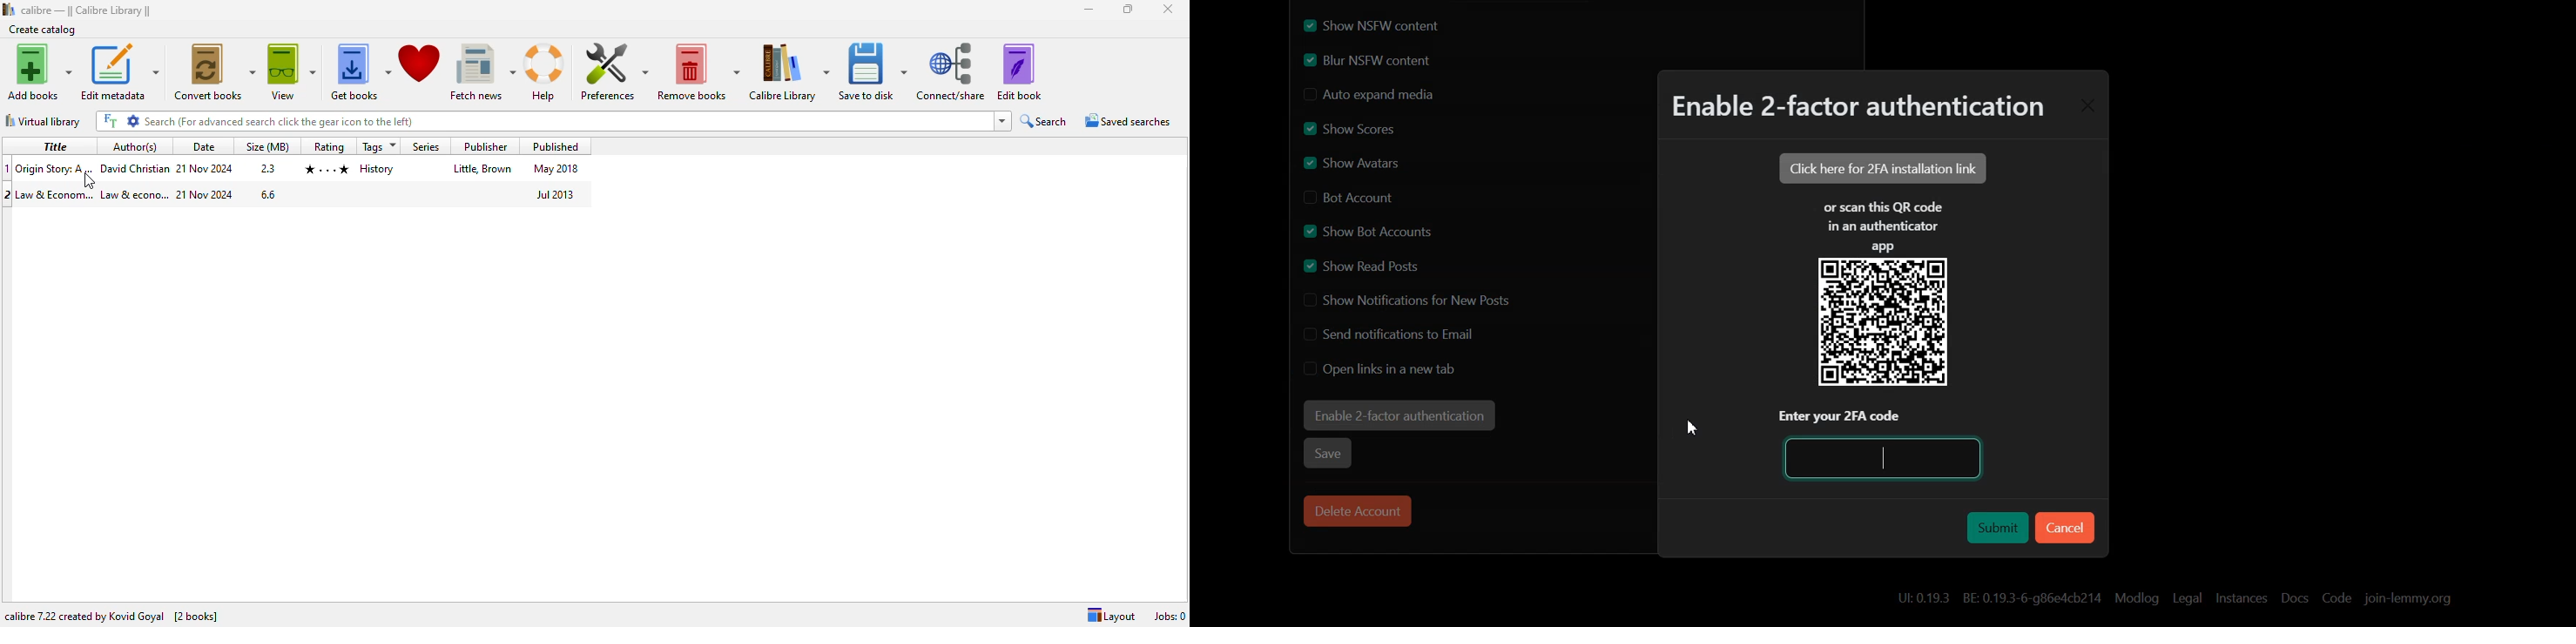 The image size is (2576, 644). I want to click on convert books, so click(214, 72).